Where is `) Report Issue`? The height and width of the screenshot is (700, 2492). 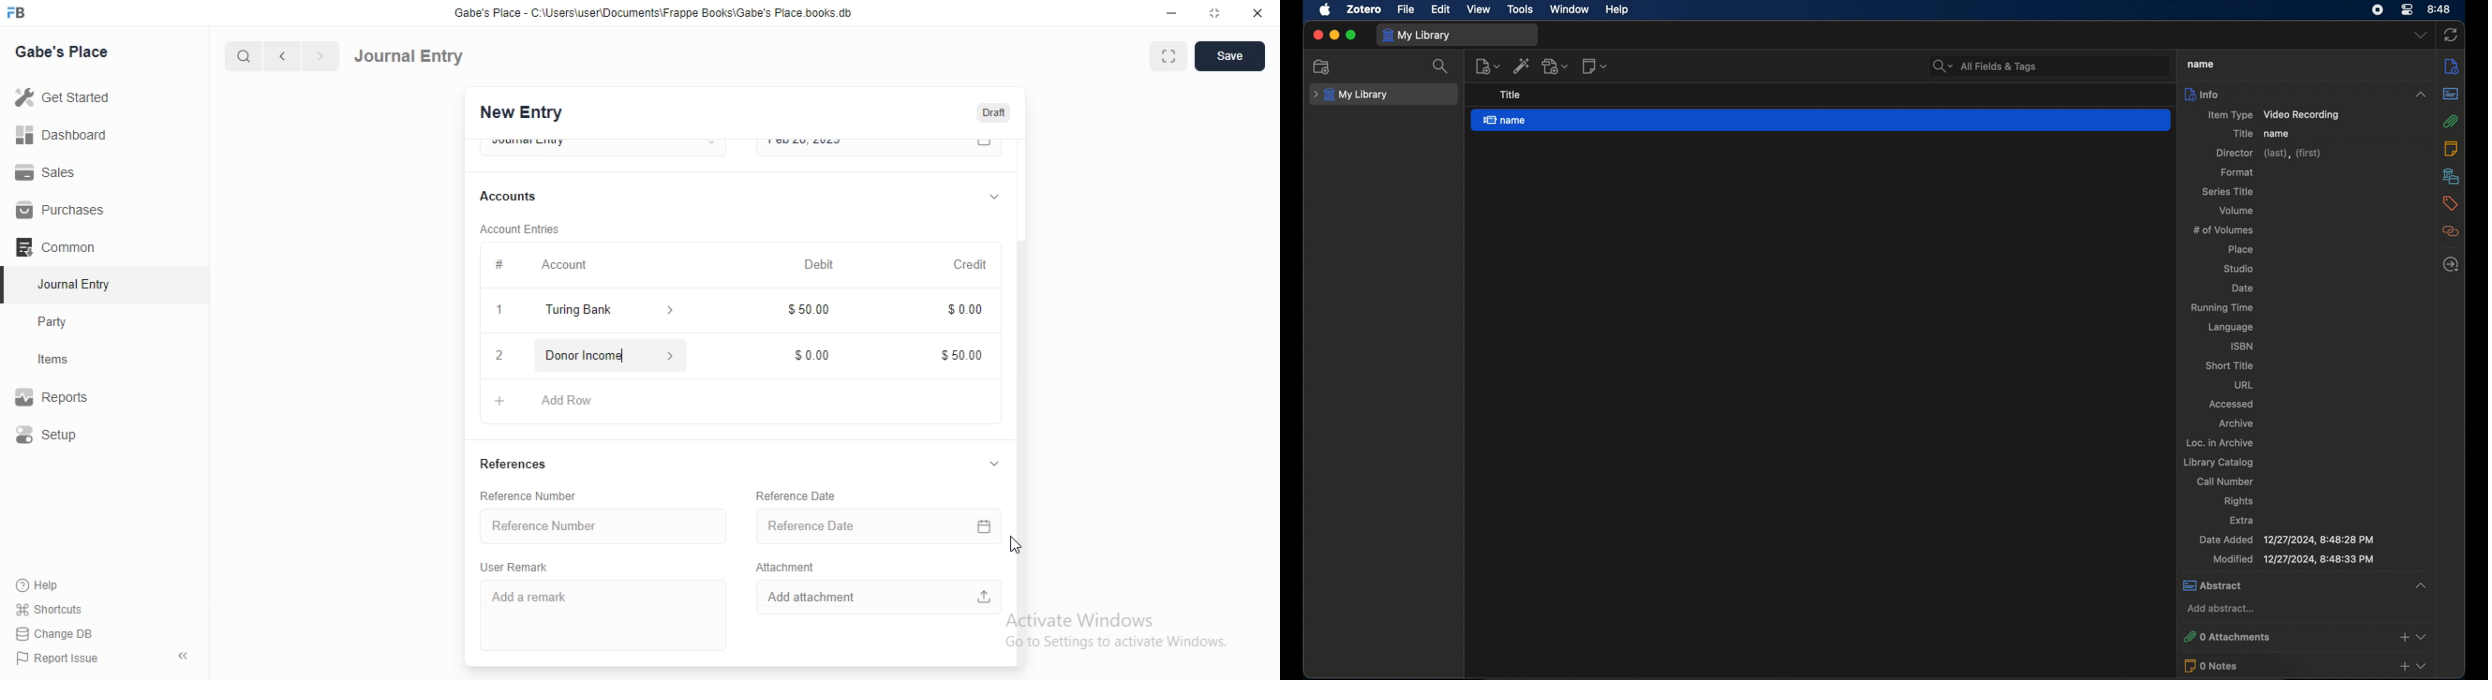 ) Report Issue is located at coordinates (59, 659).